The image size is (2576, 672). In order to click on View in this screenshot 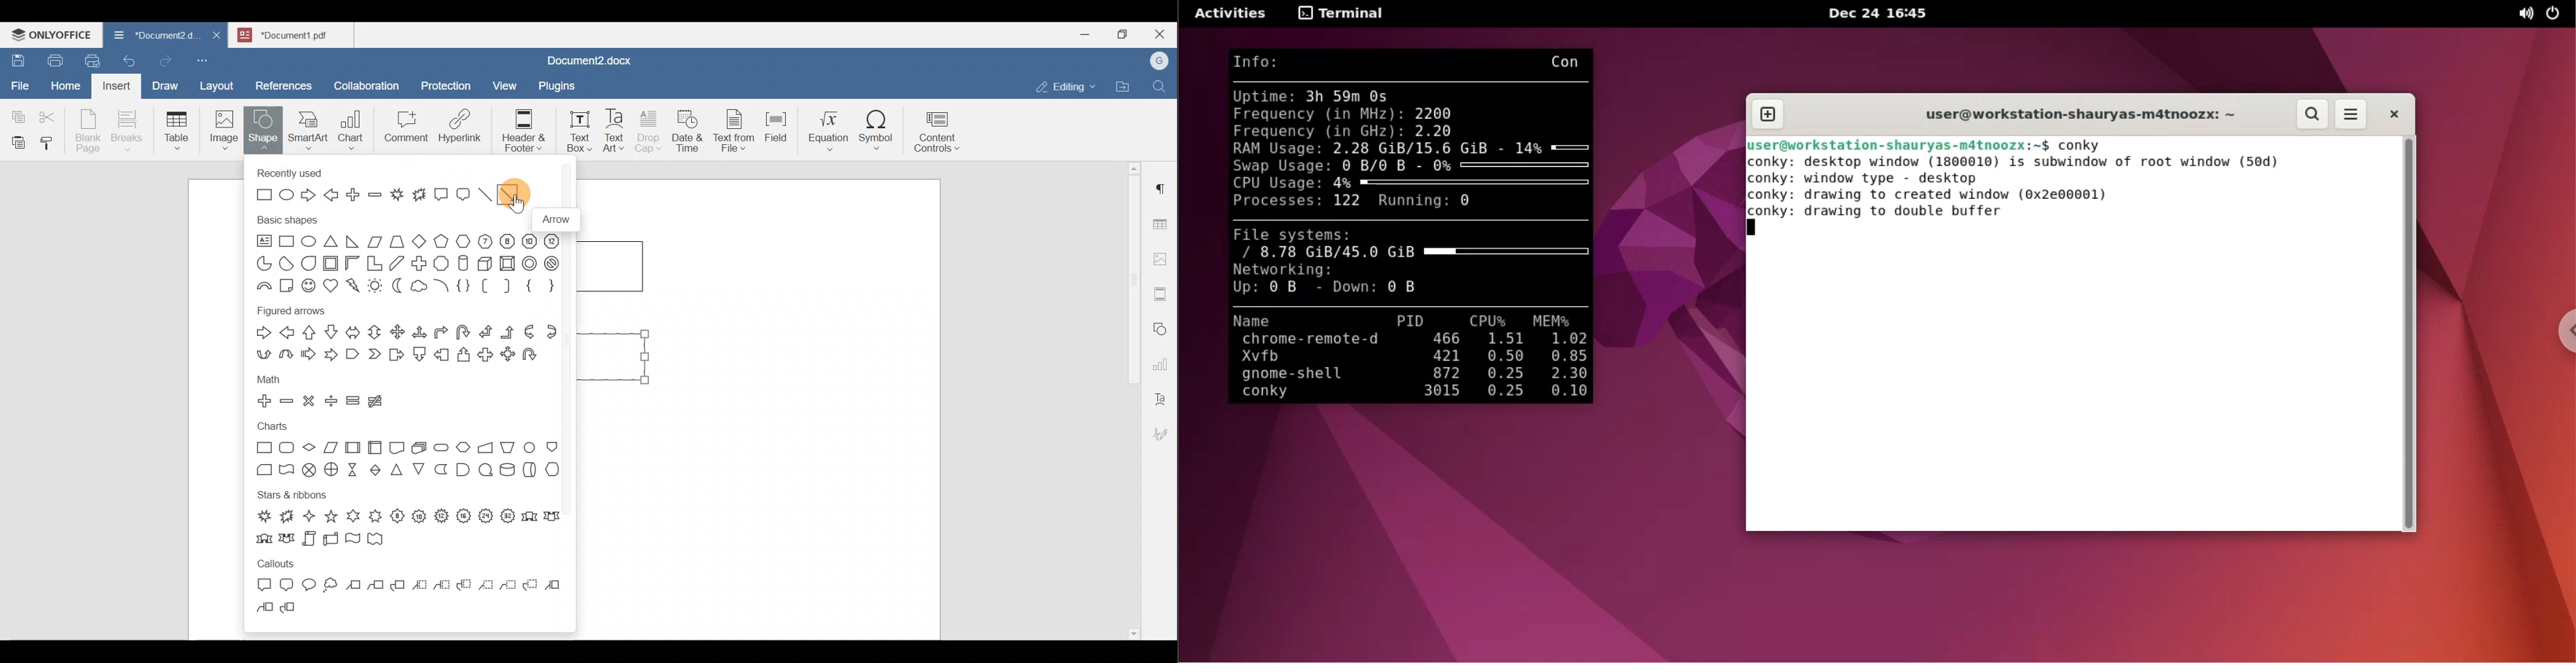, I will do `click(506, 82)`.